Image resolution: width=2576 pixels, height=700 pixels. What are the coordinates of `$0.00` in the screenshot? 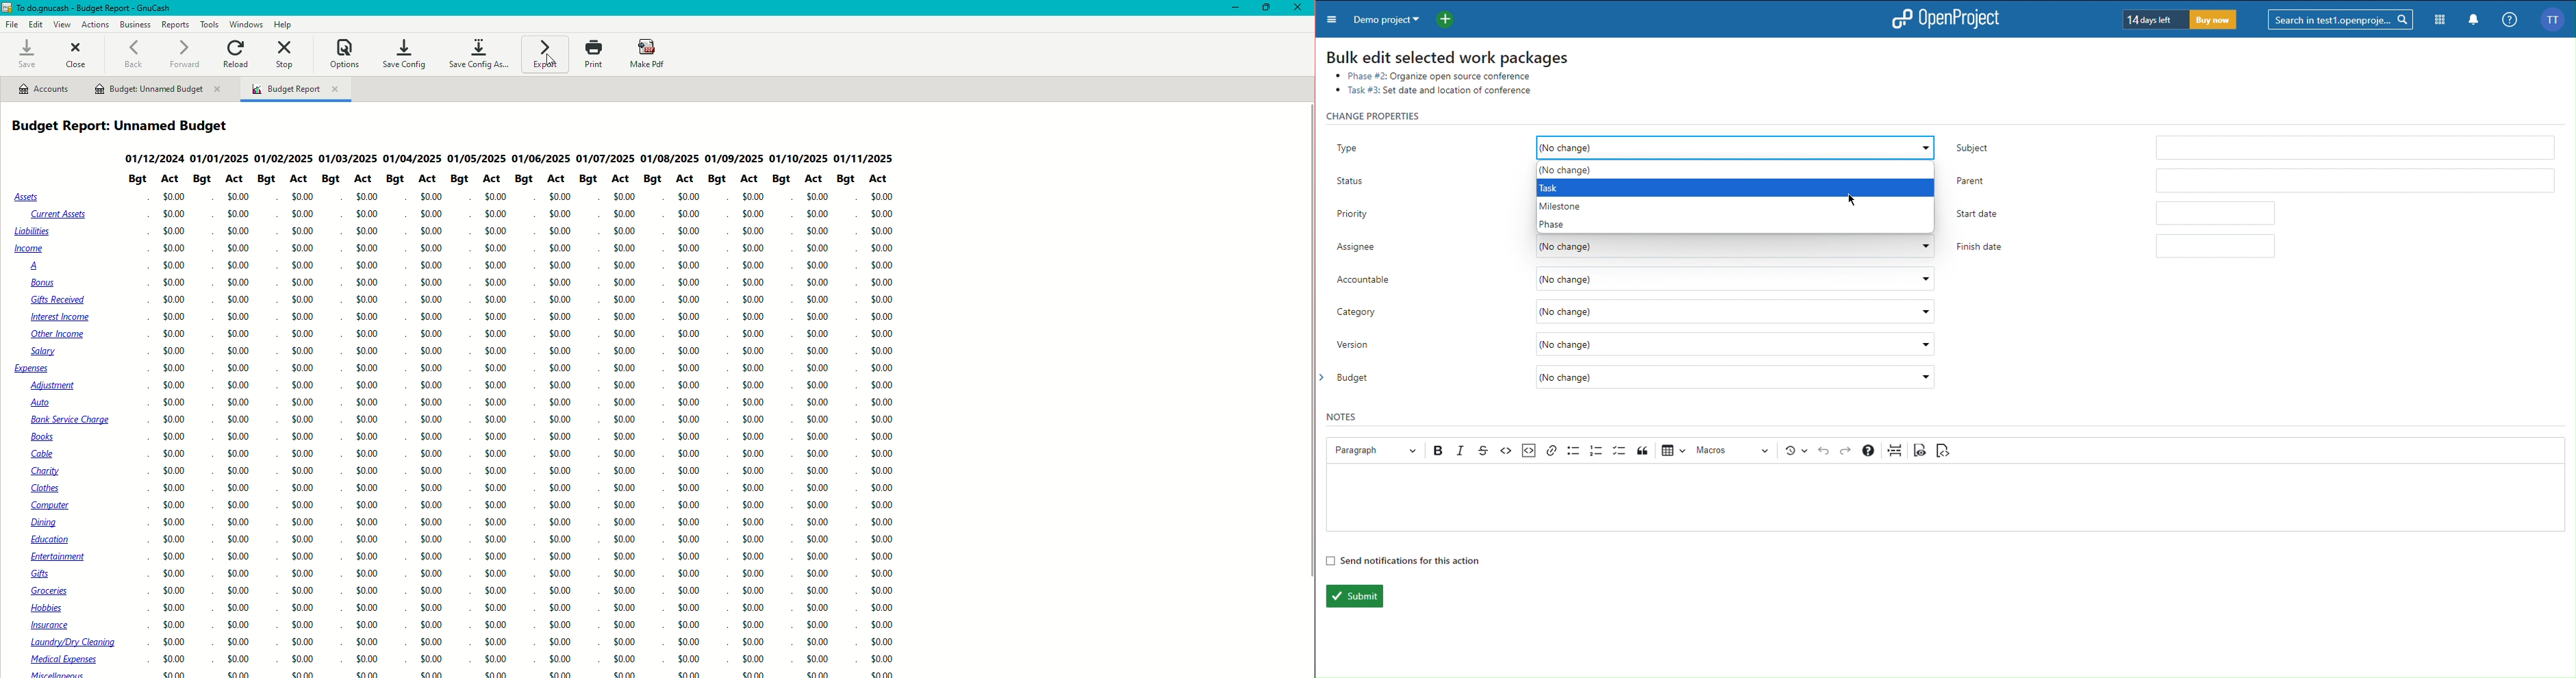 It's located at (433, 436).